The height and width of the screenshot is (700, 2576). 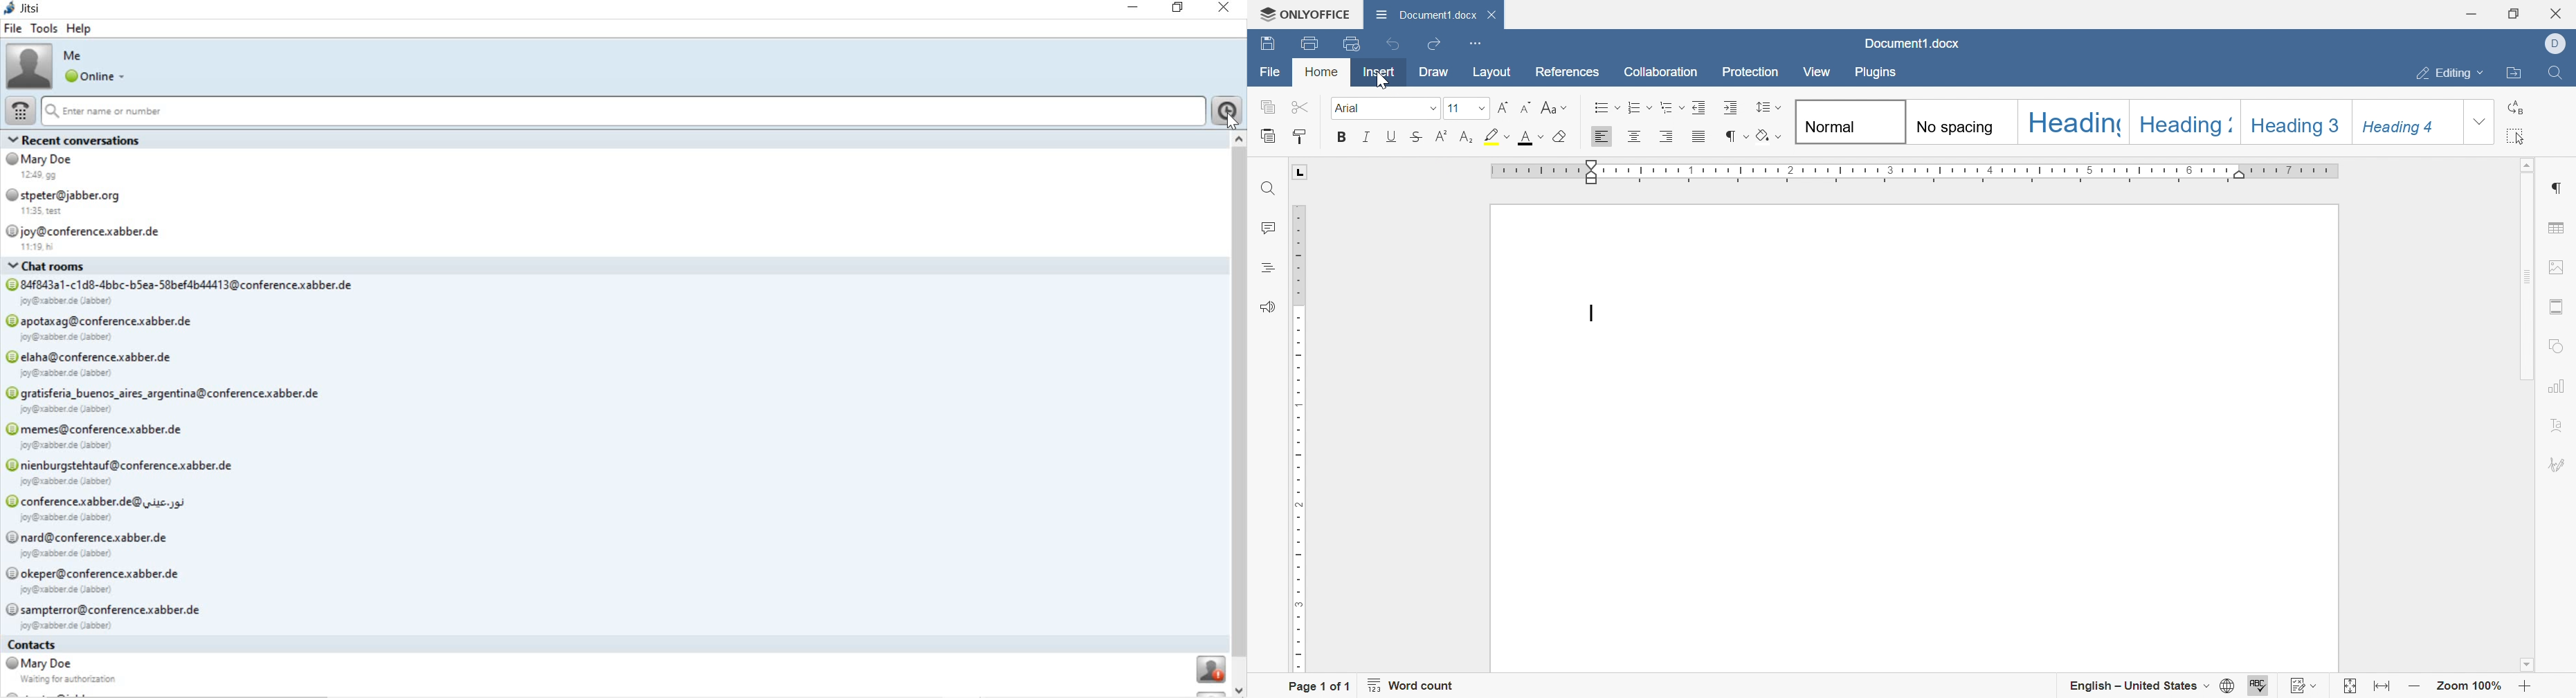 I want to click on Draw, so click(x=1432, y=72).